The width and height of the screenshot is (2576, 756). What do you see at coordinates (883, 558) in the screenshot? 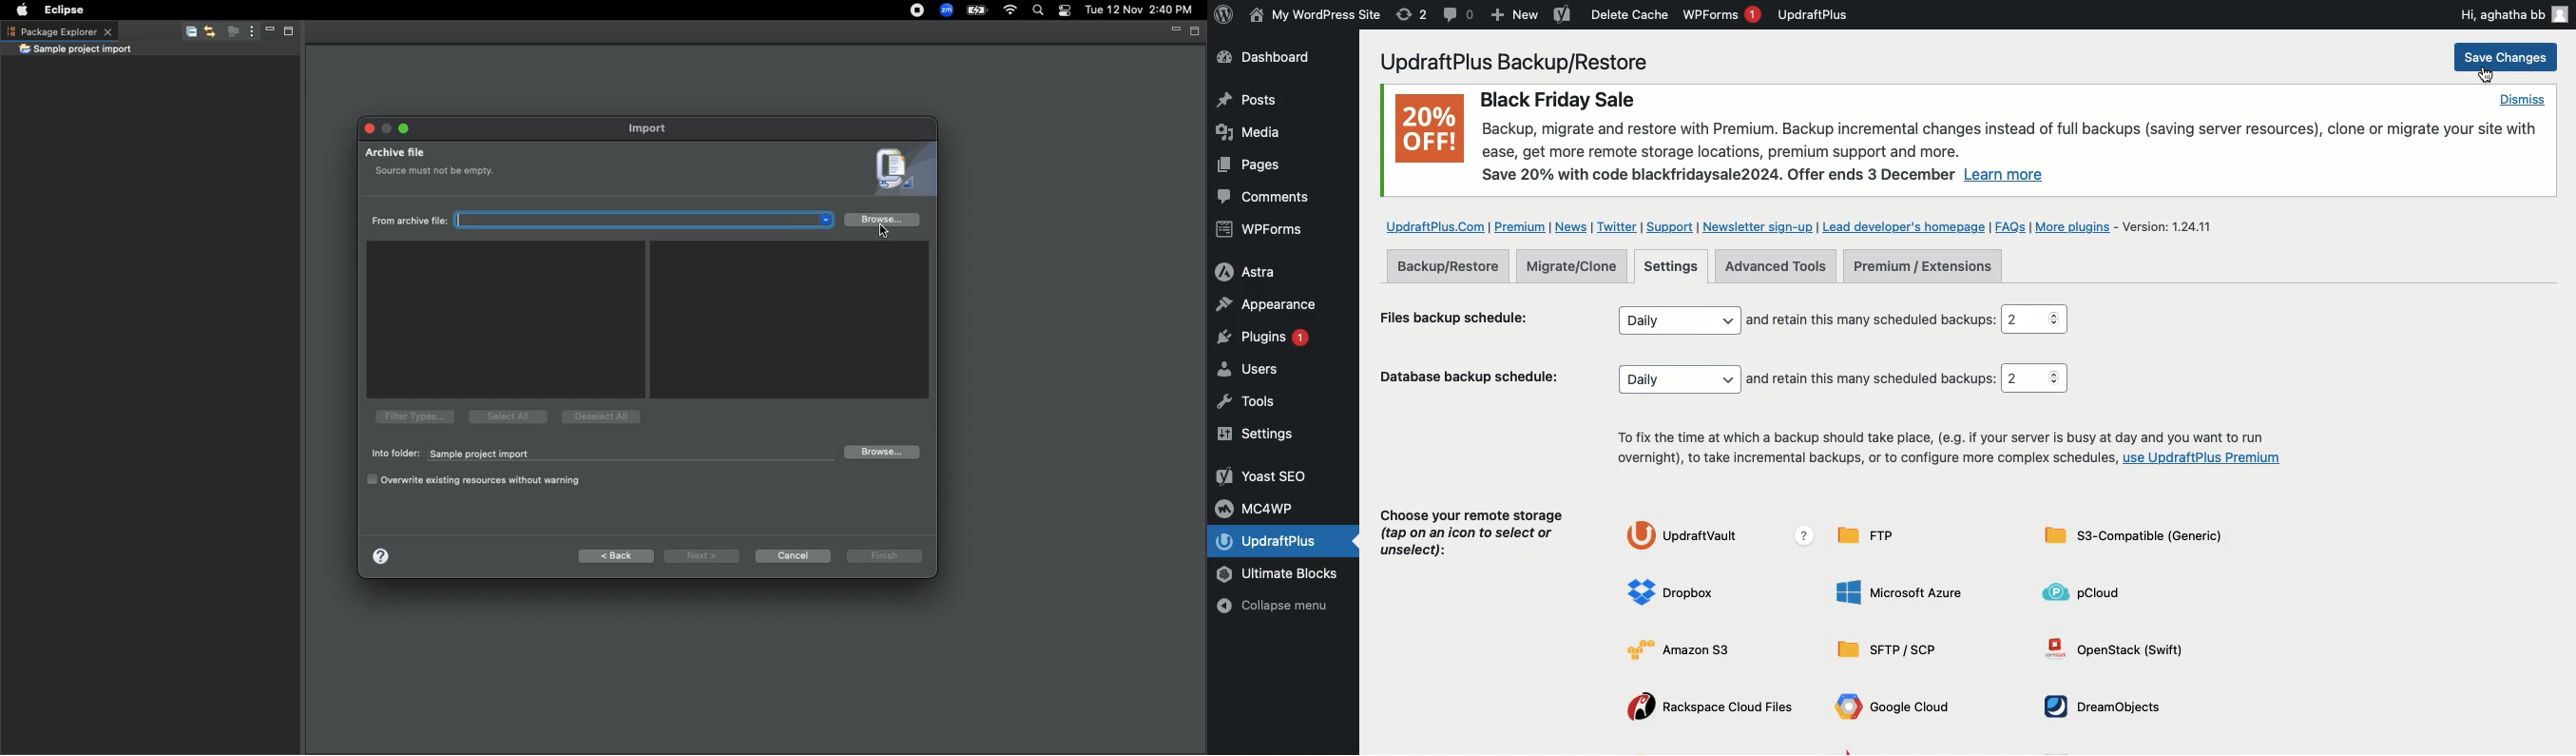
I see `Finish` at bounding box center [883, 558].